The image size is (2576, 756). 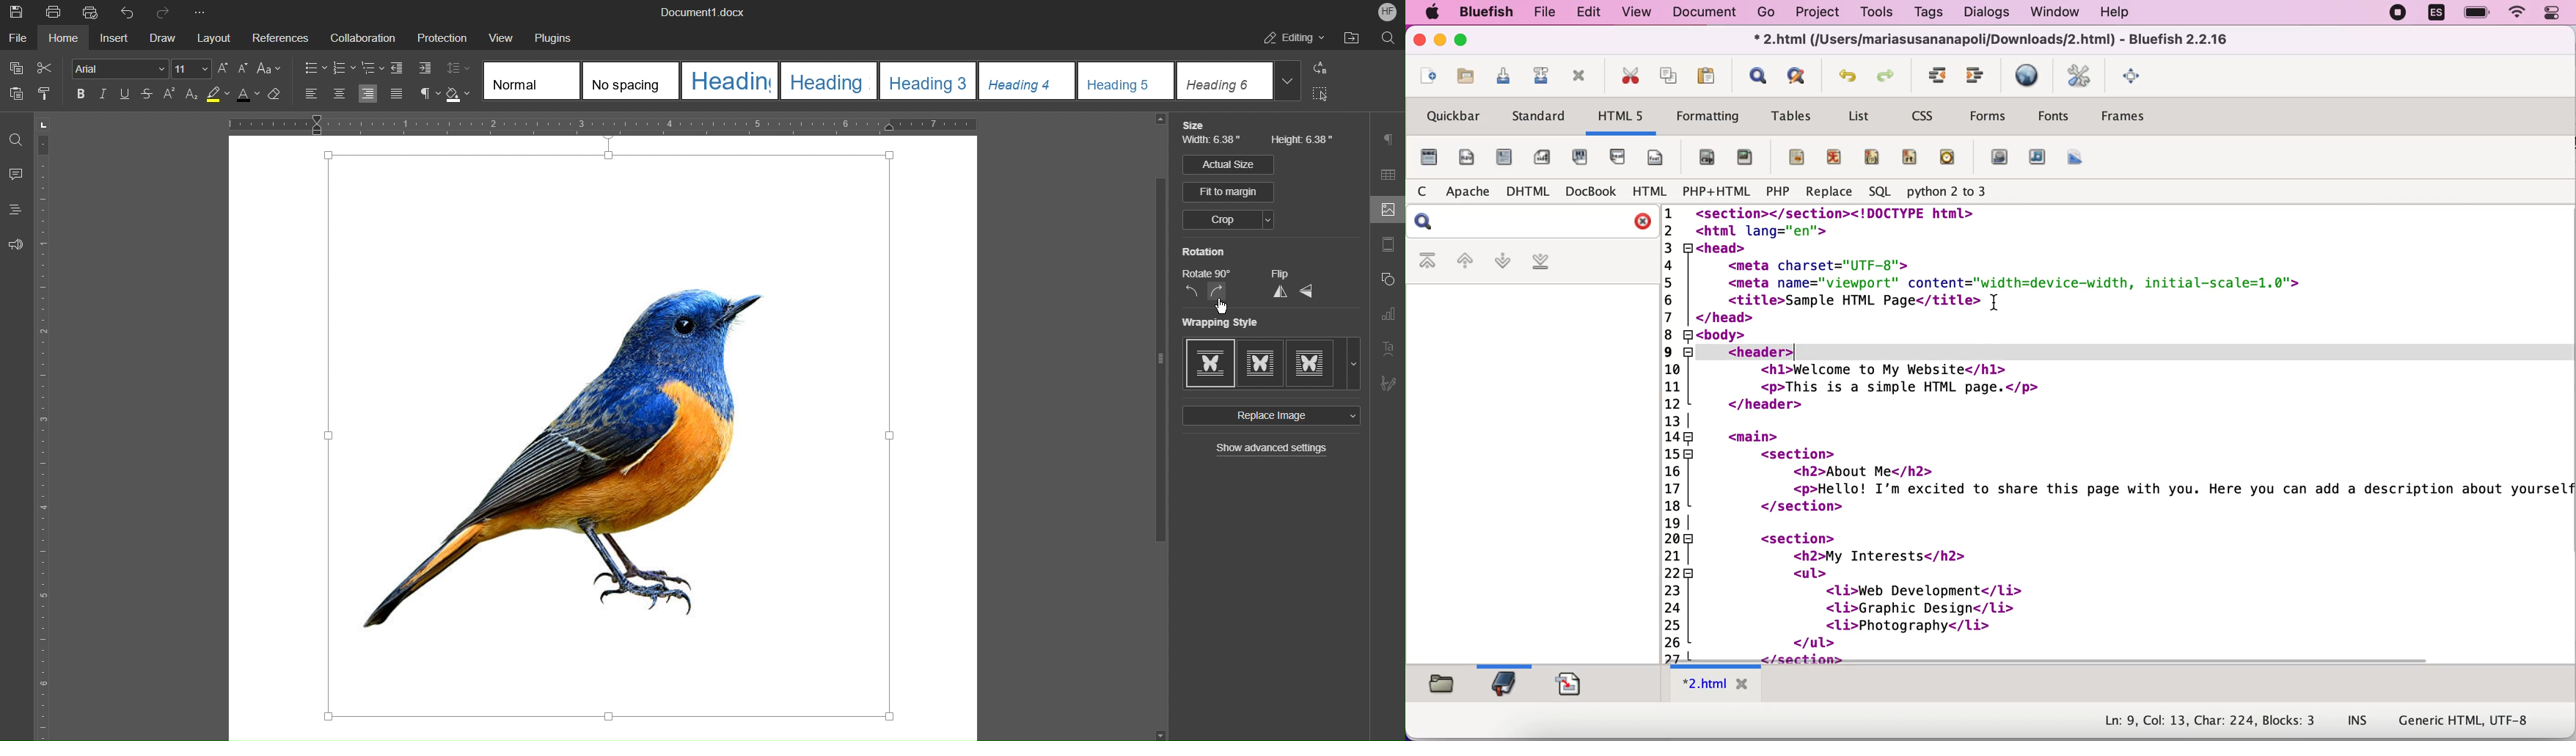 What do you see at coordinates (18, 12) in the screenshot?
I see `Save` at bounding box center [18, 12].